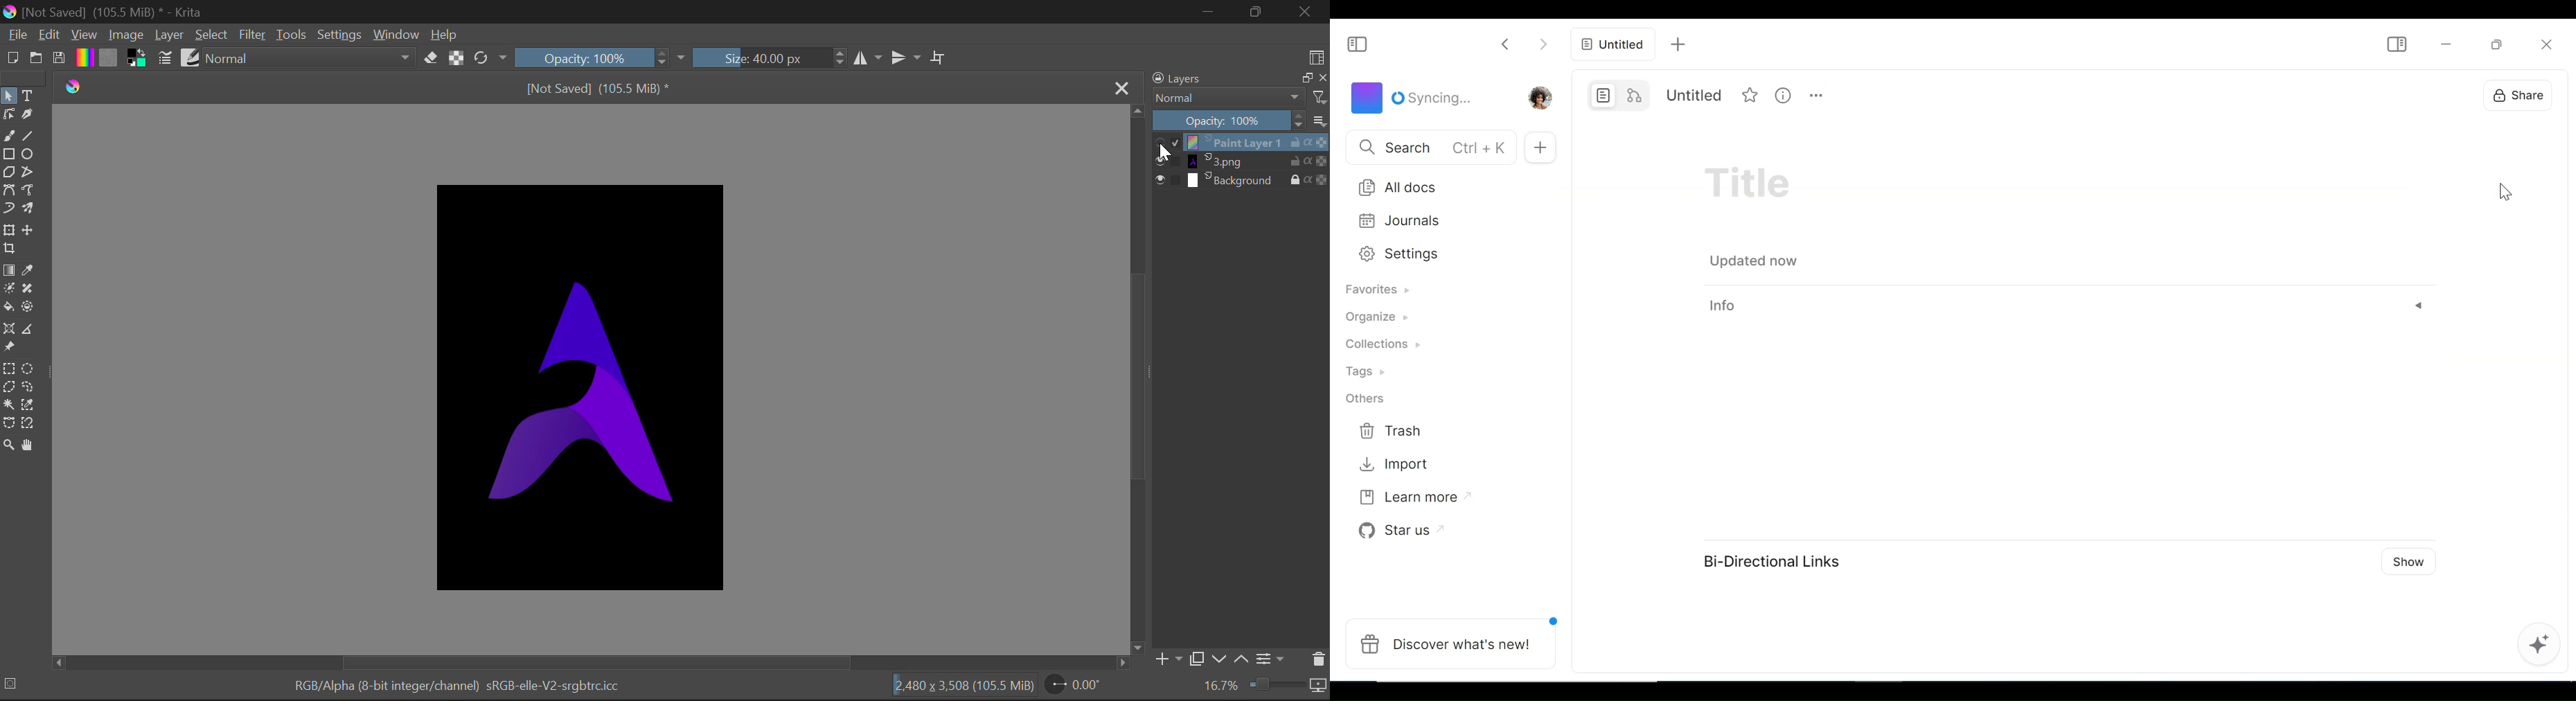  Describe the element at coordinates (1541, 97) in the screenshot. I see `Profile picture` at that location.